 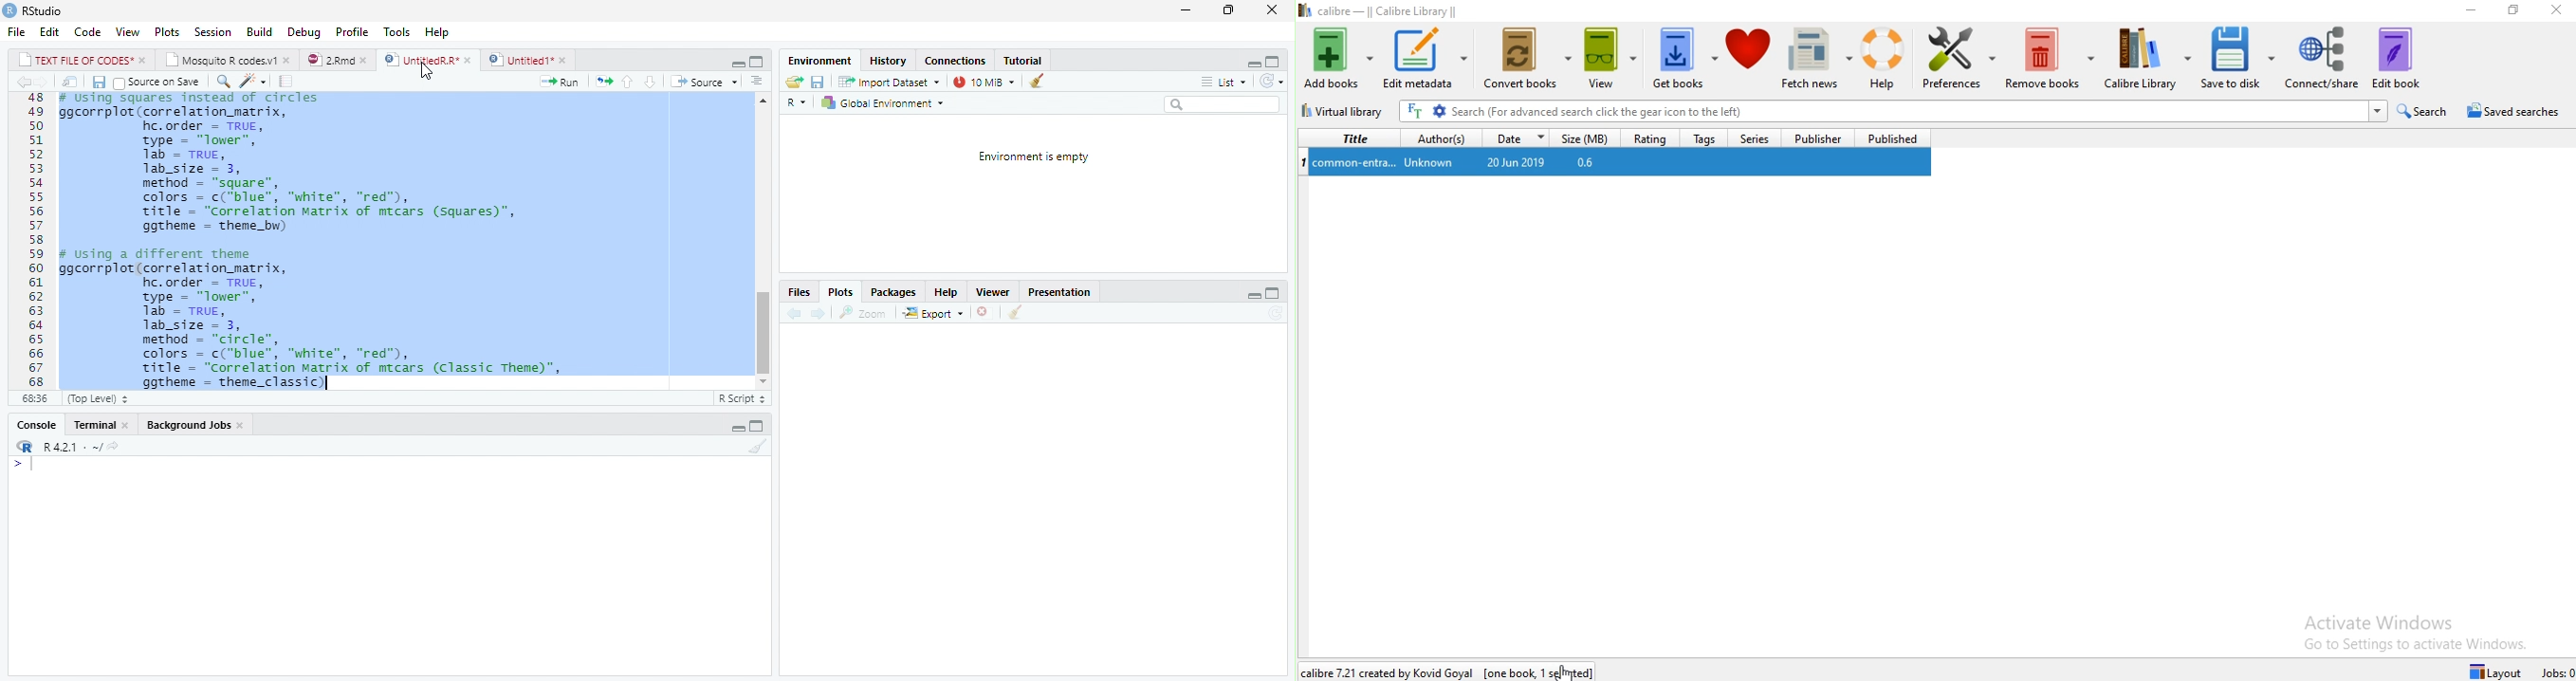 What do you see at coordinates (25, 467) in the screenshot?
I see `typing cursor` at bounding box center [25, 467].